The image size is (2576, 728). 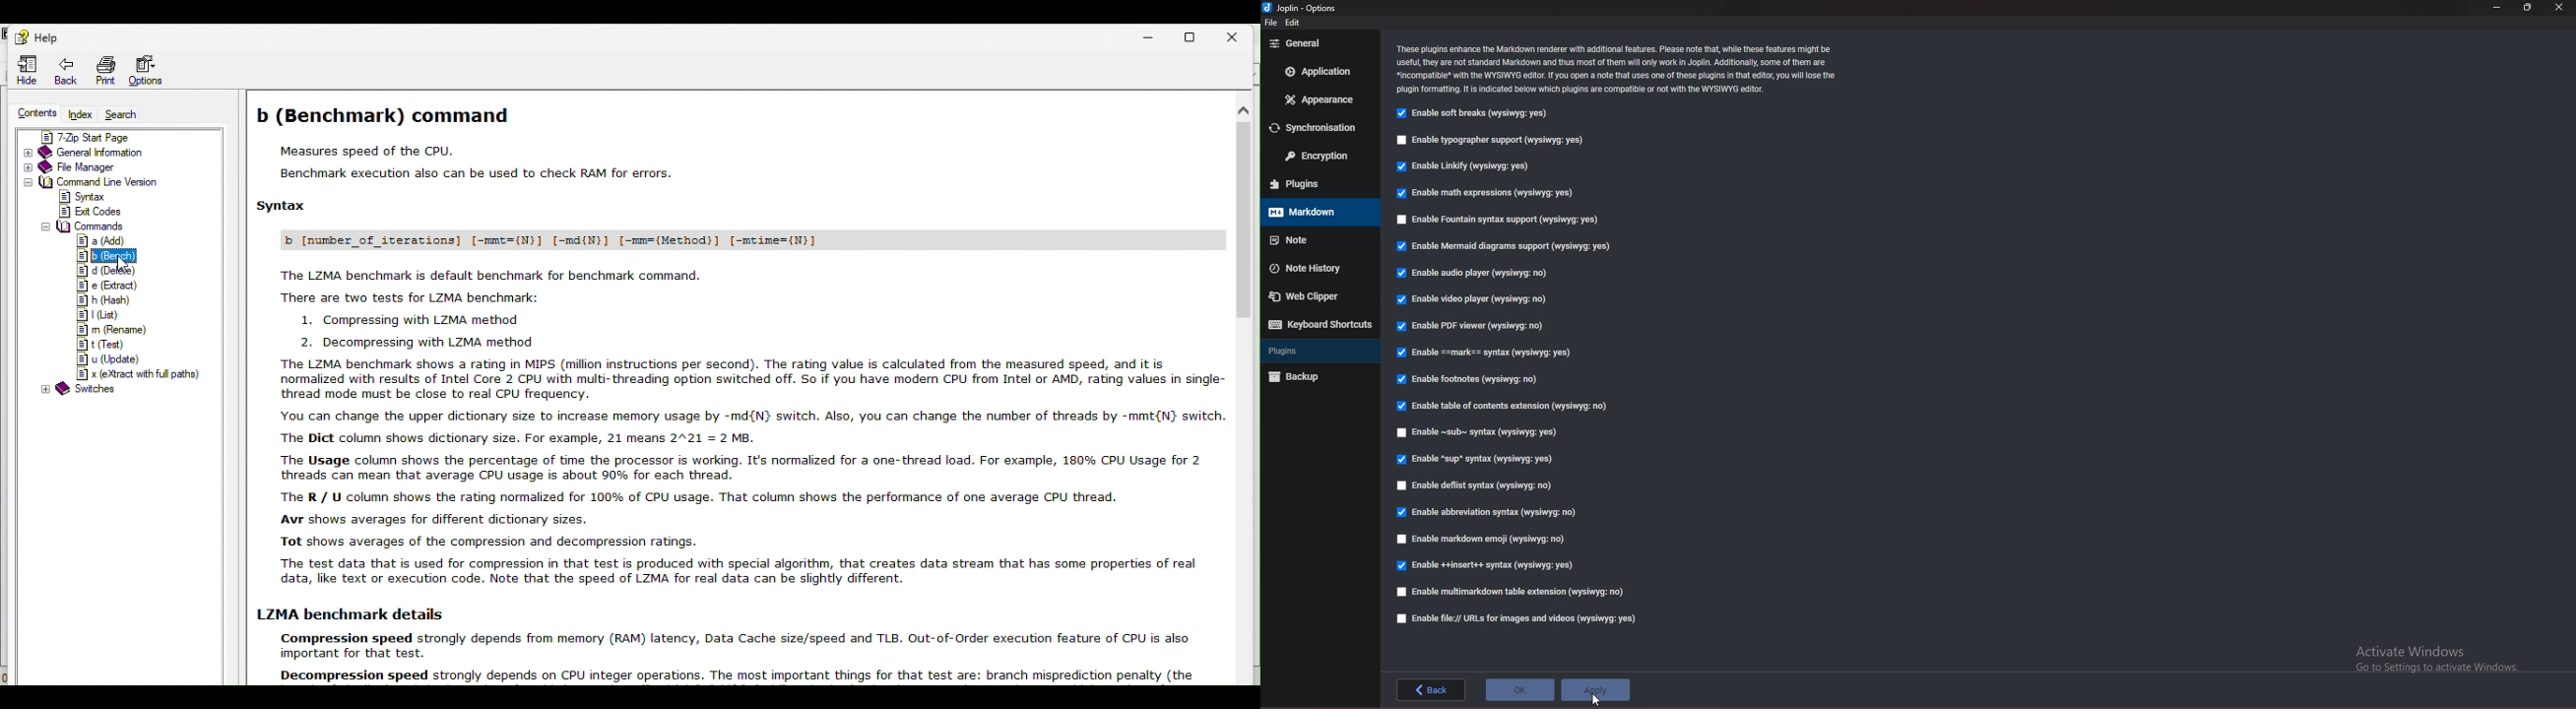 I want to click on snable typographer support, so click(x=1495, y=141).